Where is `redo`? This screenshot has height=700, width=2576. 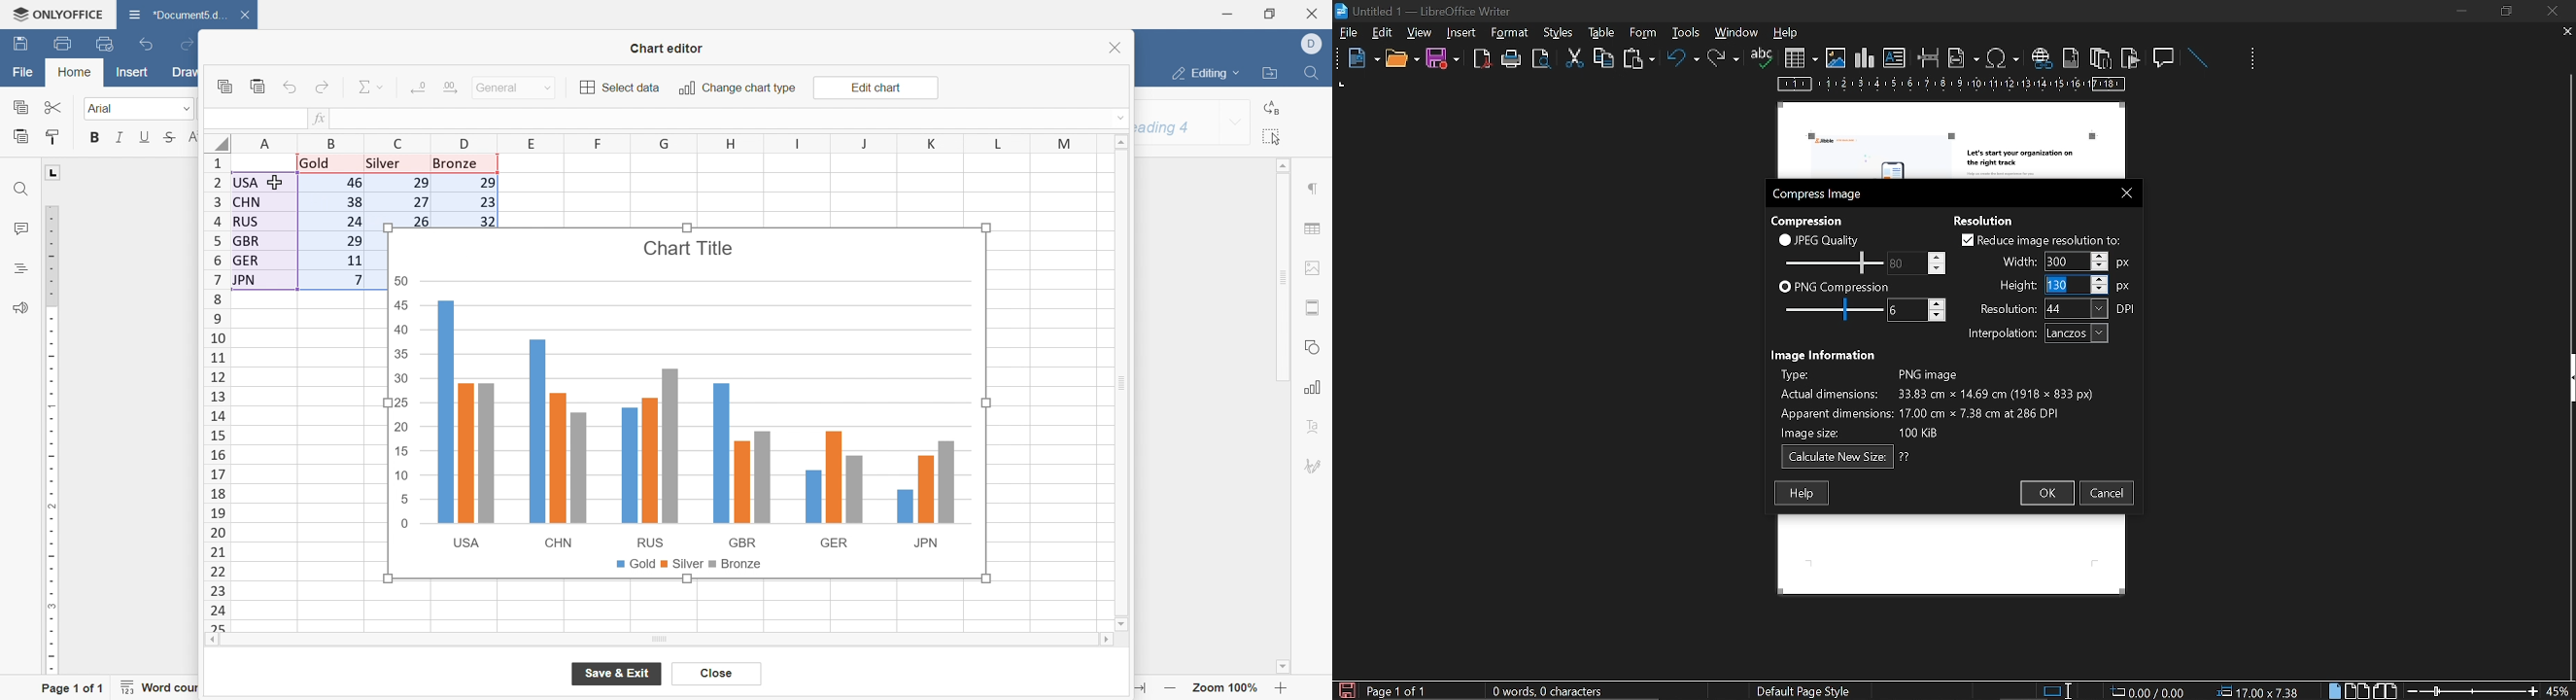
redo is located at coordinates (184, 43).